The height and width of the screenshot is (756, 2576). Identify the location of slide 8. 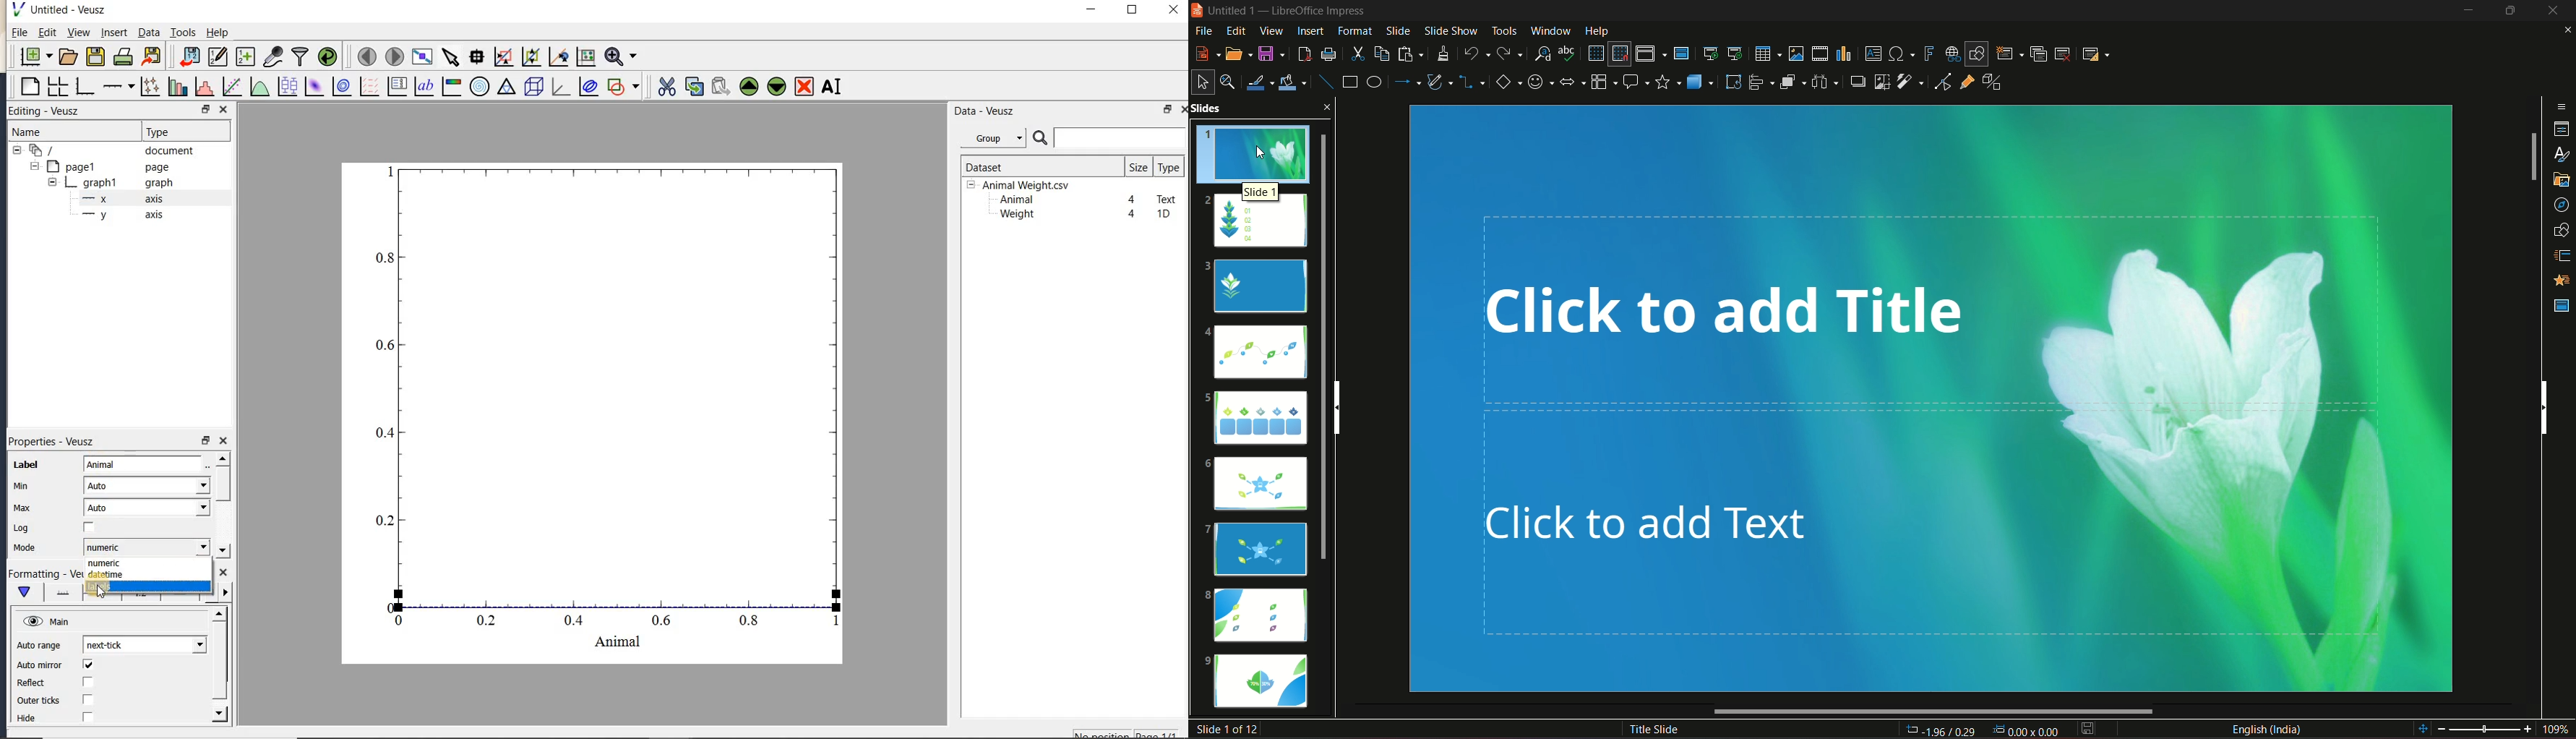
(1260, 615).